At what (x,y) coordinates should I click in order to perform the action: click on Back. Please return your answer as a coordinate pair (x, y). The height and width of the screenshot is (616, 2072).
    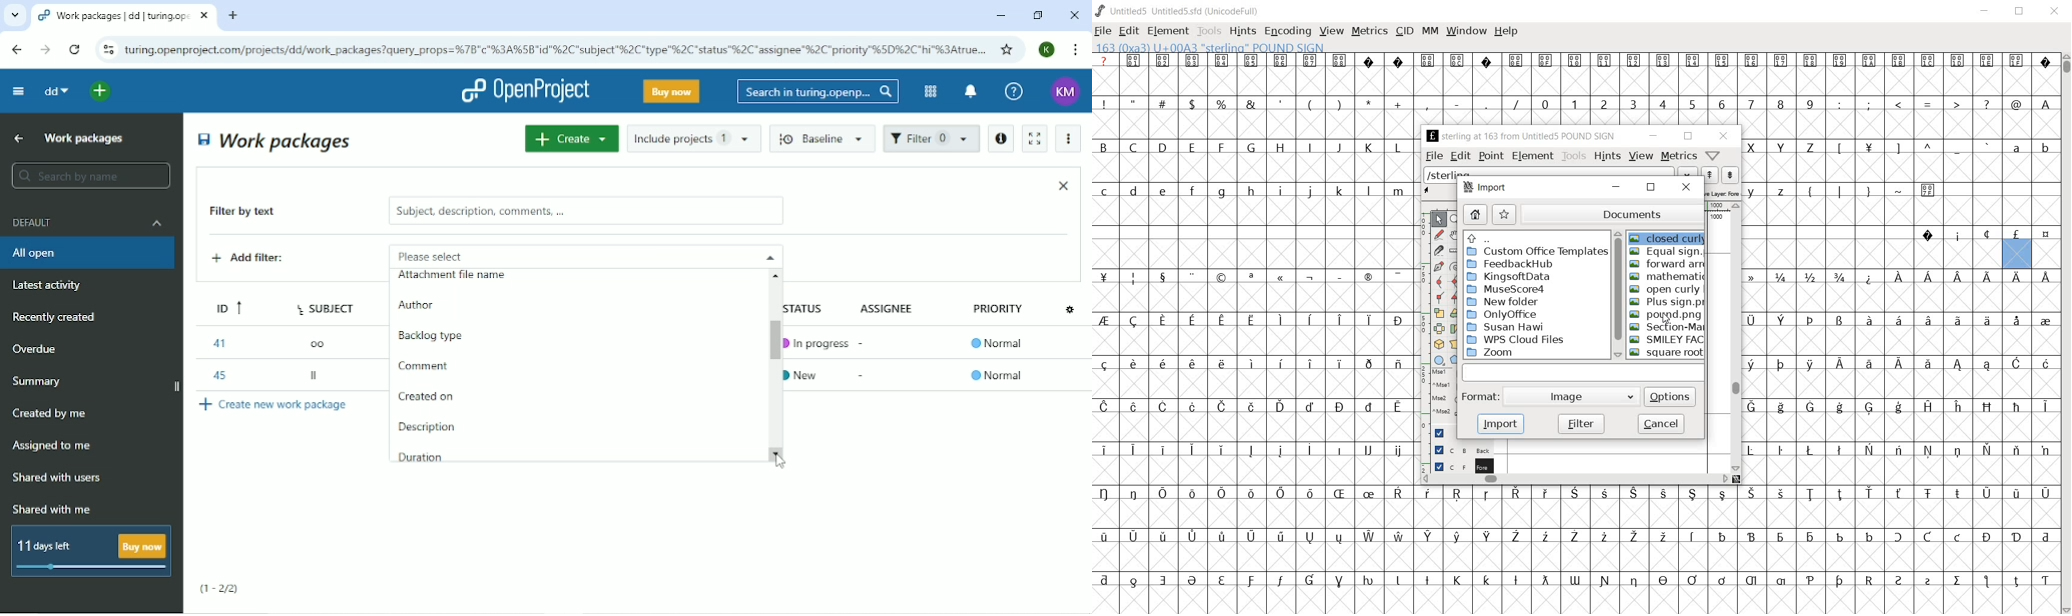
    Looking at the image, I should click on (16, 49).